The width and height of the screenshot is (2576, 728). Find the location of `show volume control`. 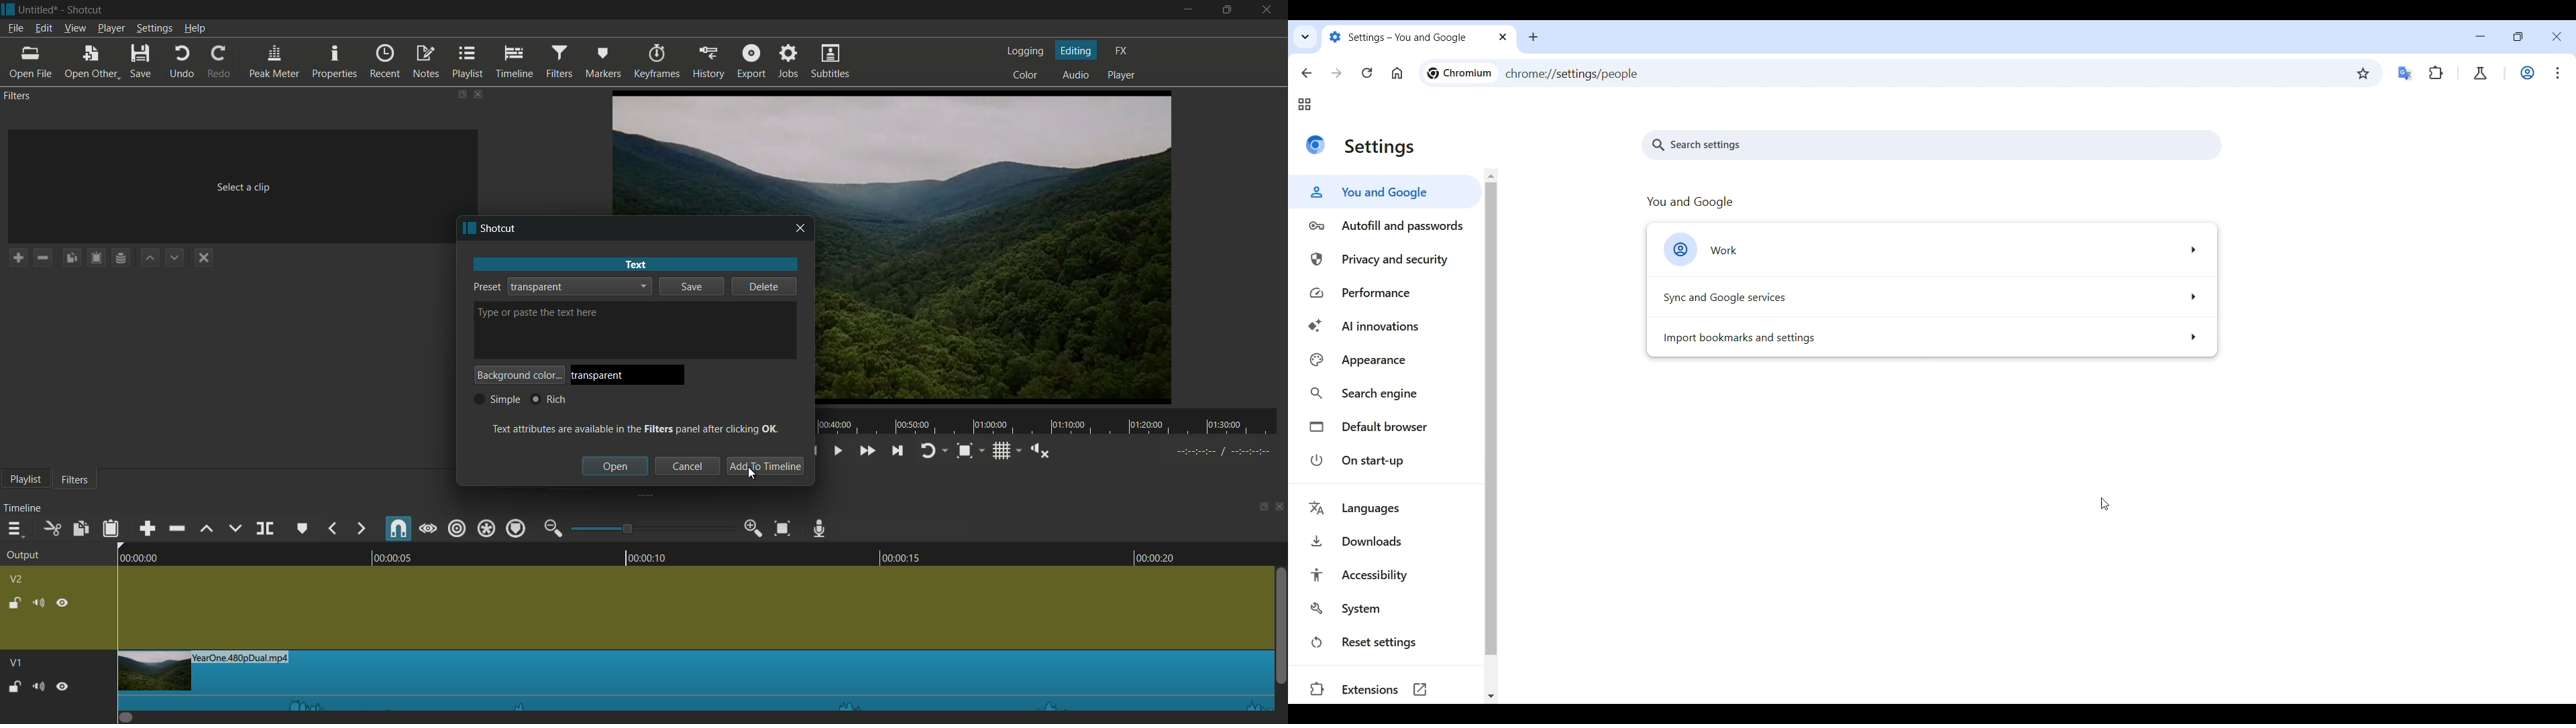

show volume control is located at coordinates (1039, 449).